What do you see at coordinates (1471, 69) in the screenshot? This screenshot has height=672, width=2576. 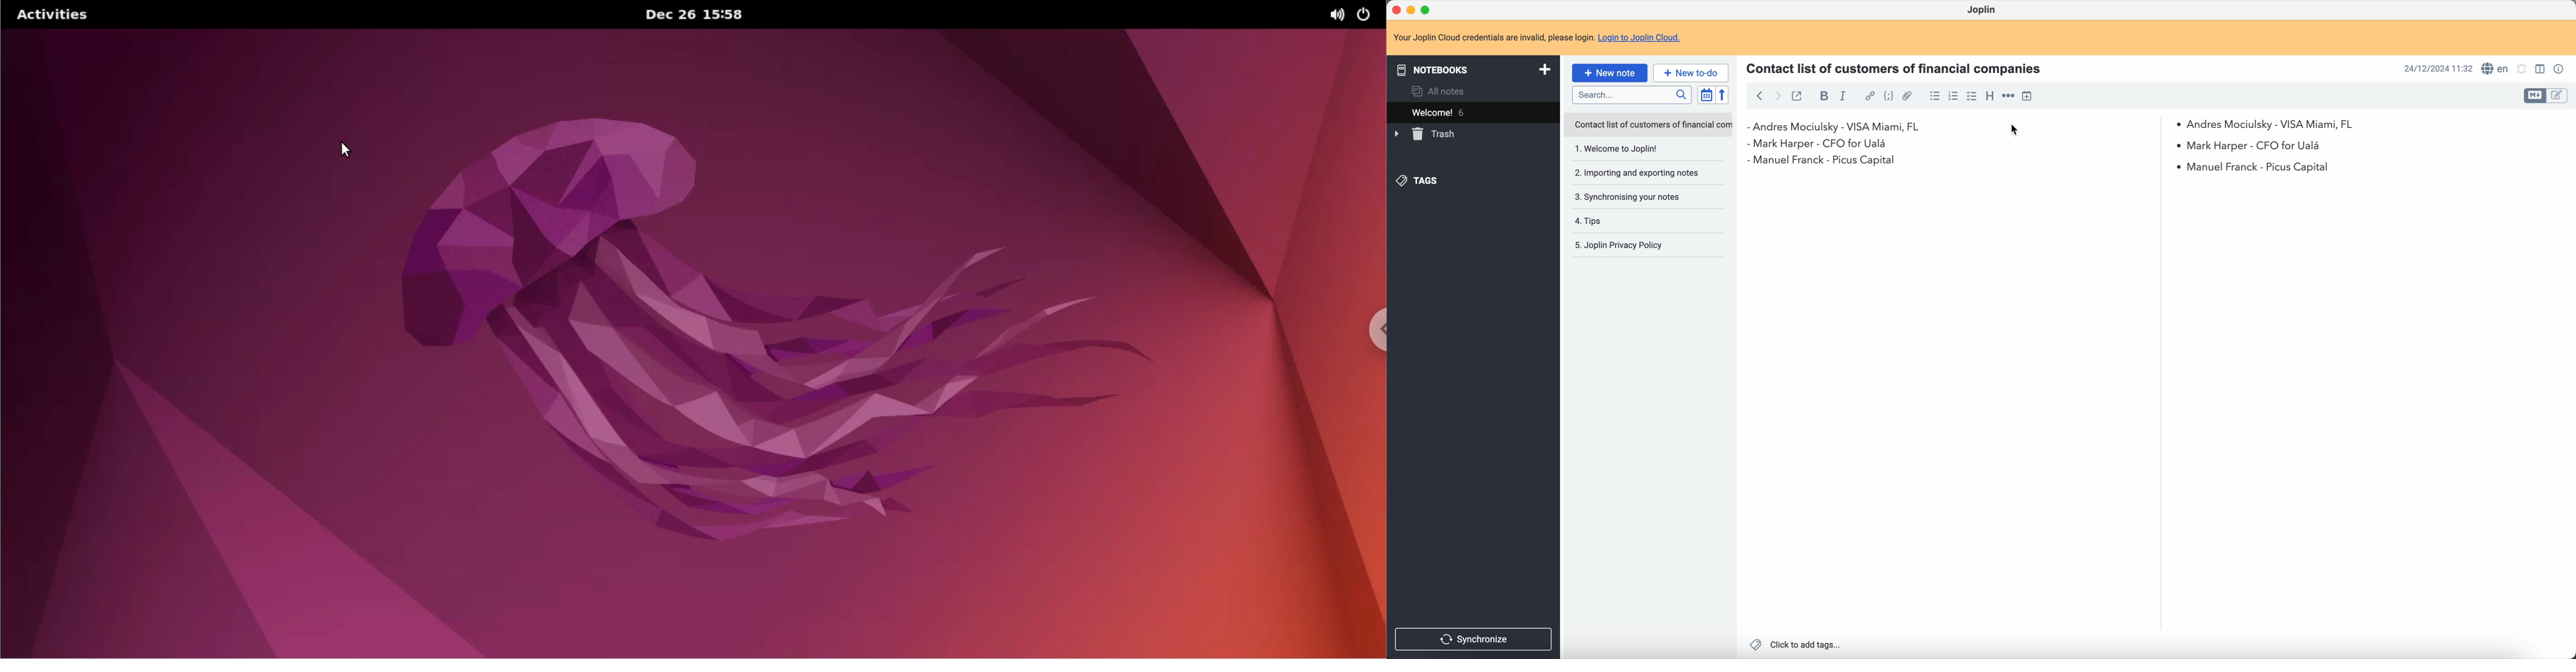 I see `notebooks` at bounding box center [1471, 69].